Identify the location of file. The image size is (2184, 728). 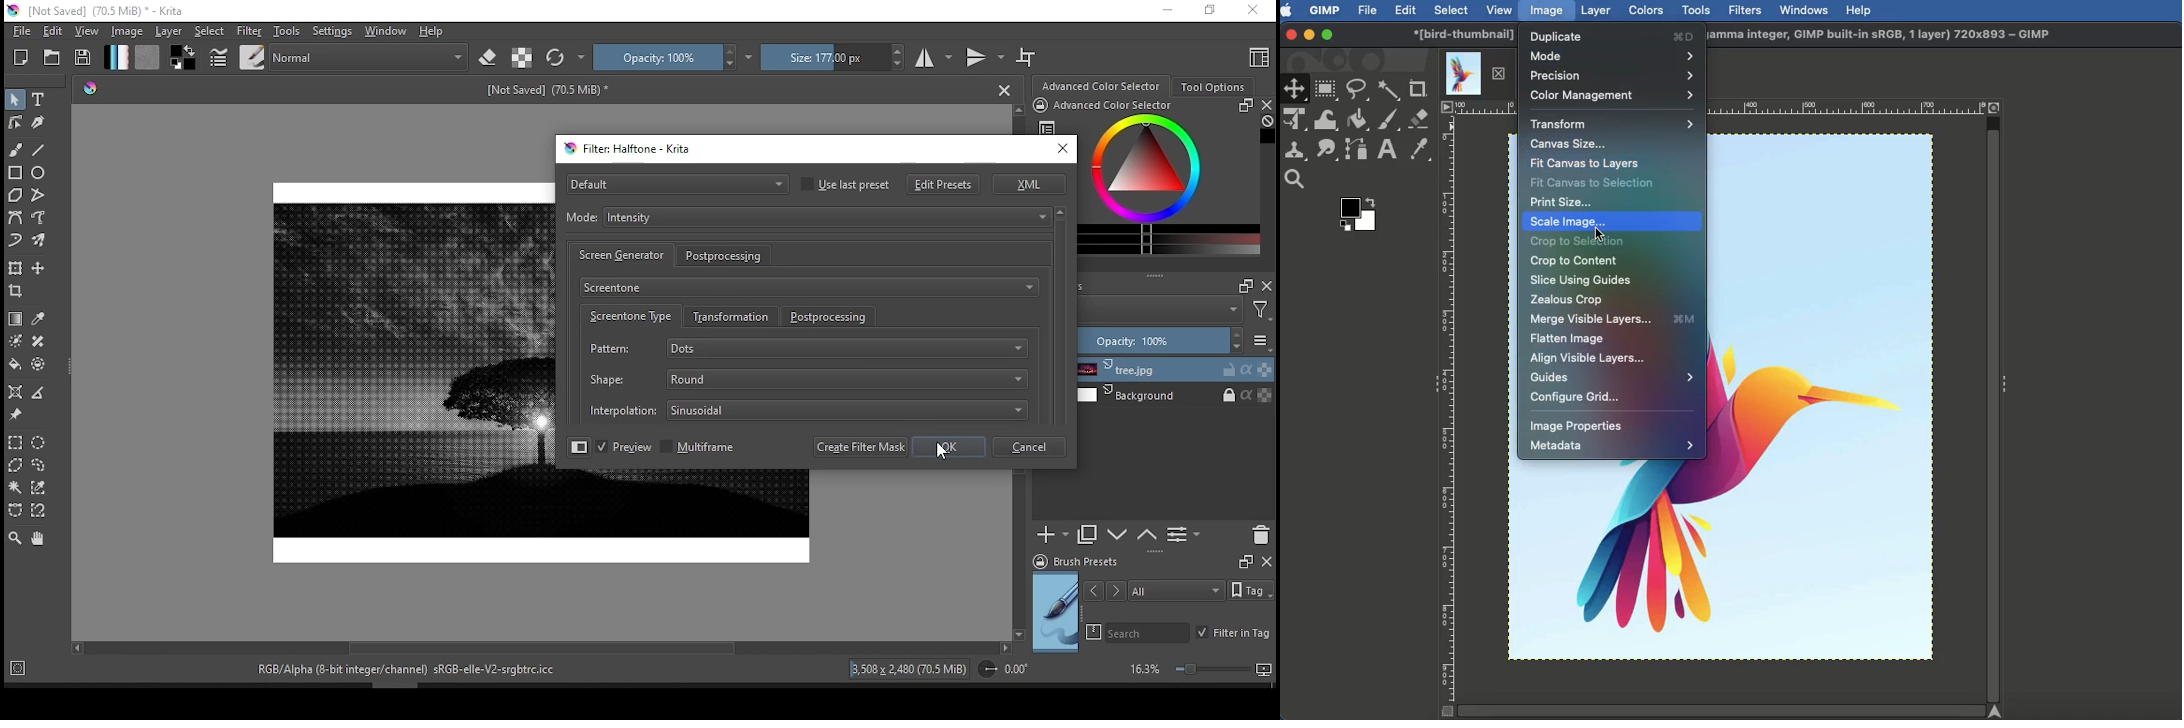
(20, 31).